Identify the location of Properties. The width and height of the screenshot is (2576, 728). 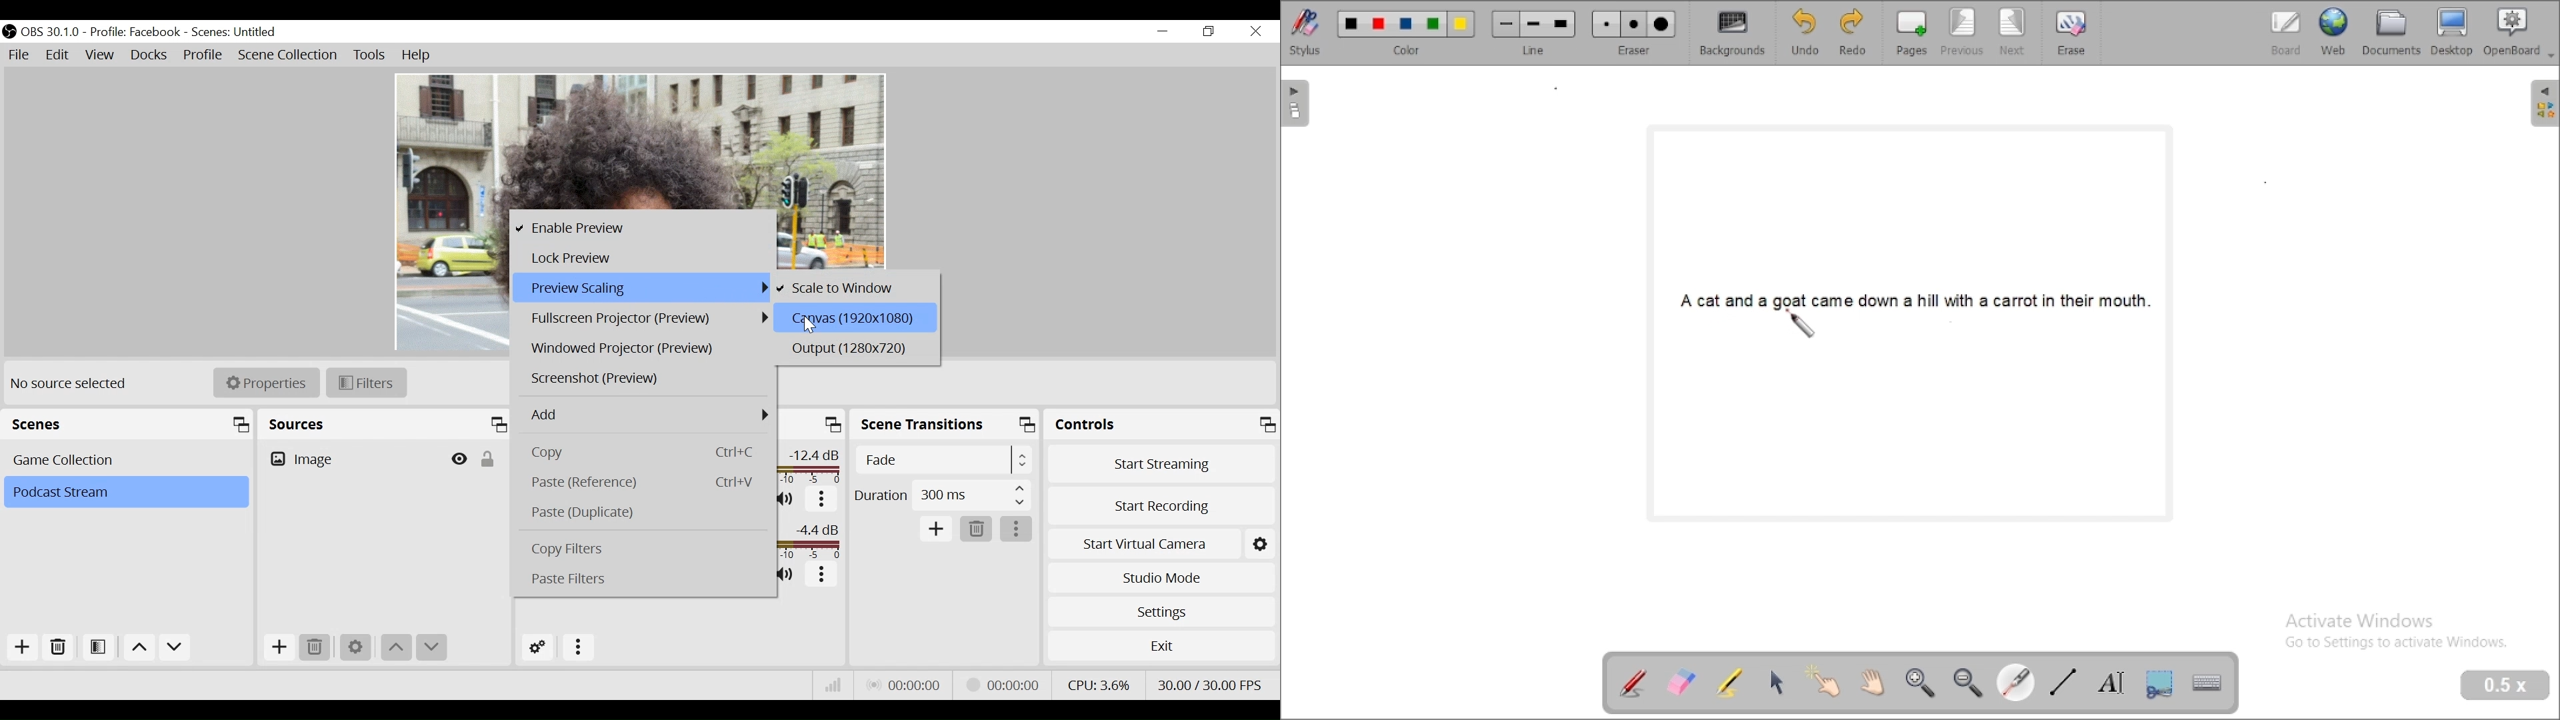
(267, 383).